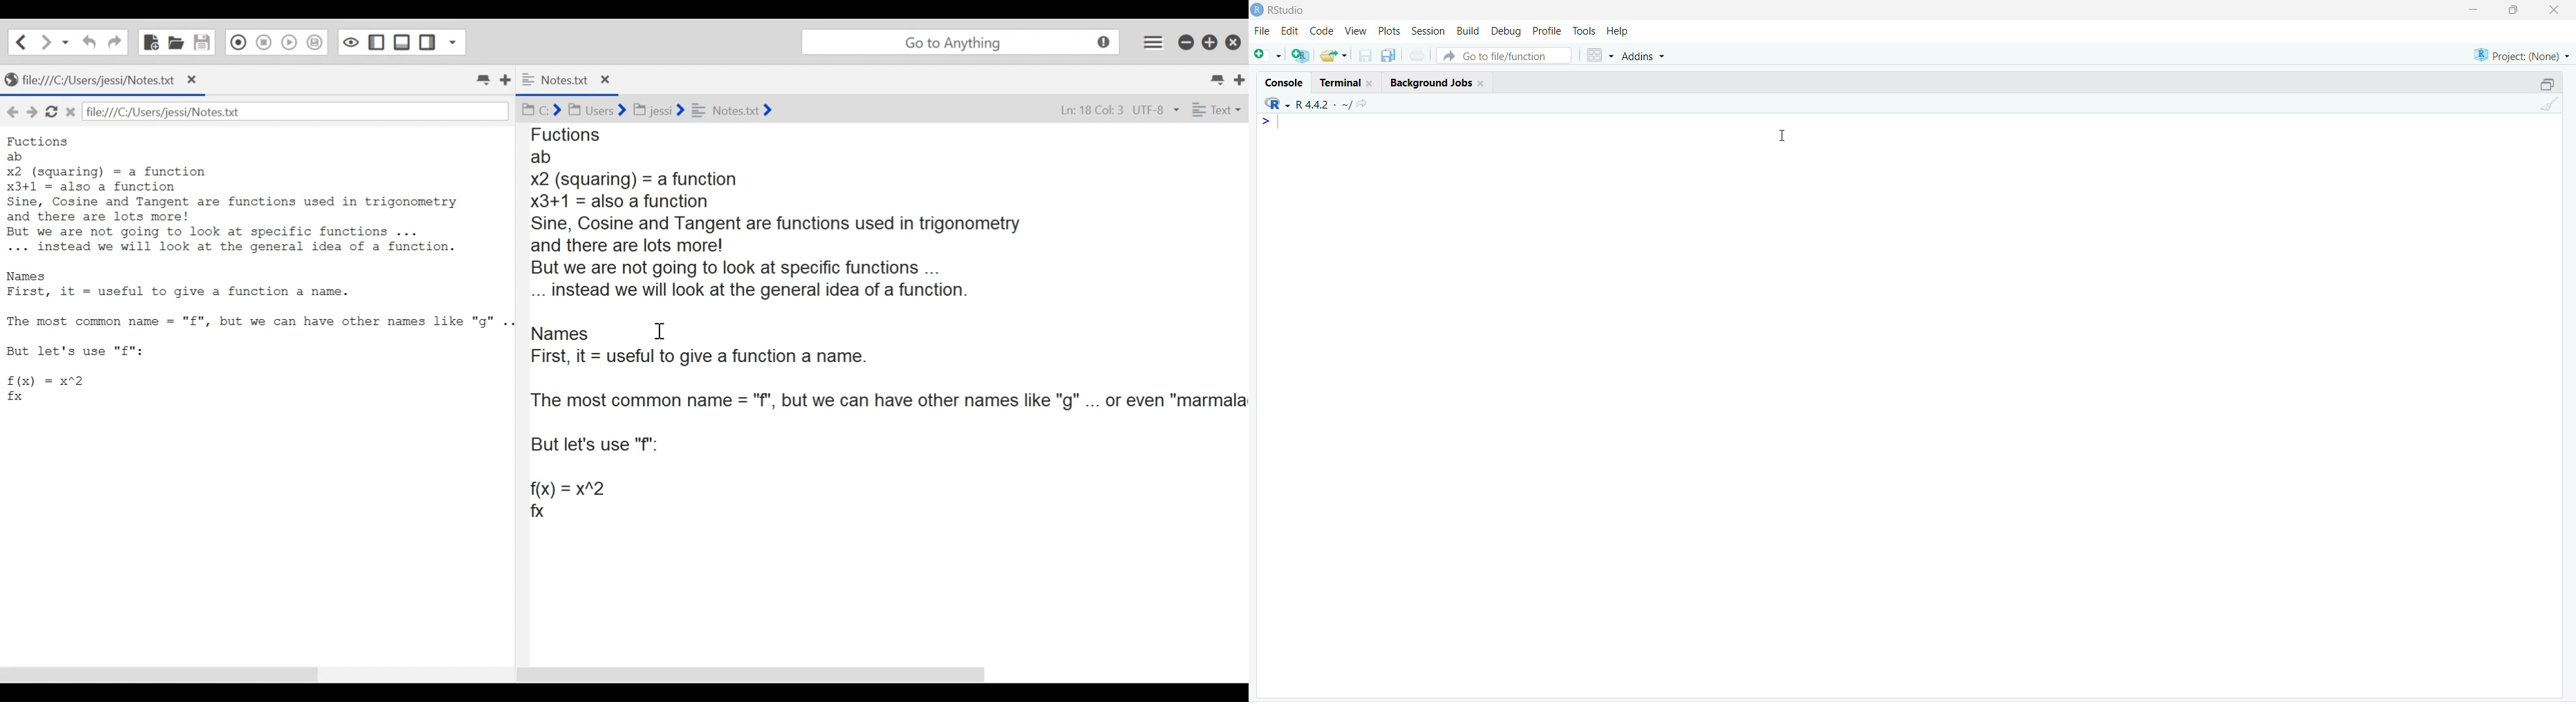 The width and height of the screenshot is (2576, 728). I want to click on Edit, so click(1289, 32).